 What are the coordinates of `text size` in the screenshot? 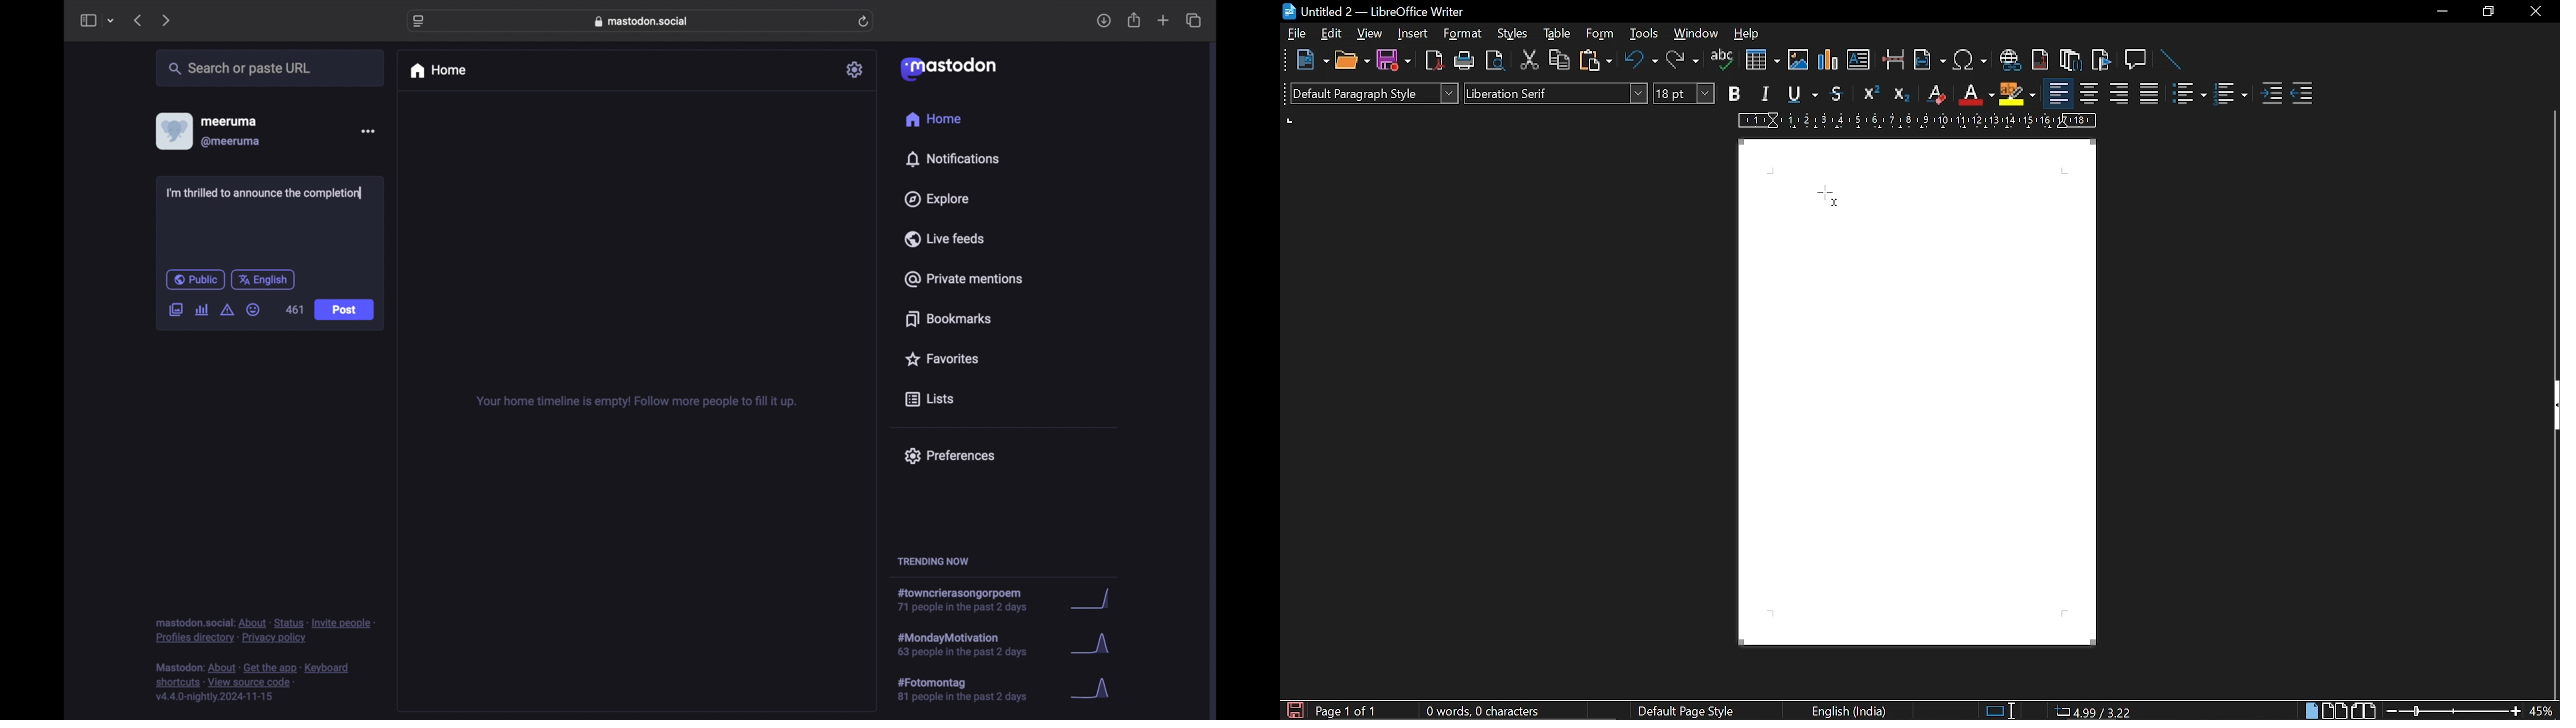 It's located at (1684, 94).